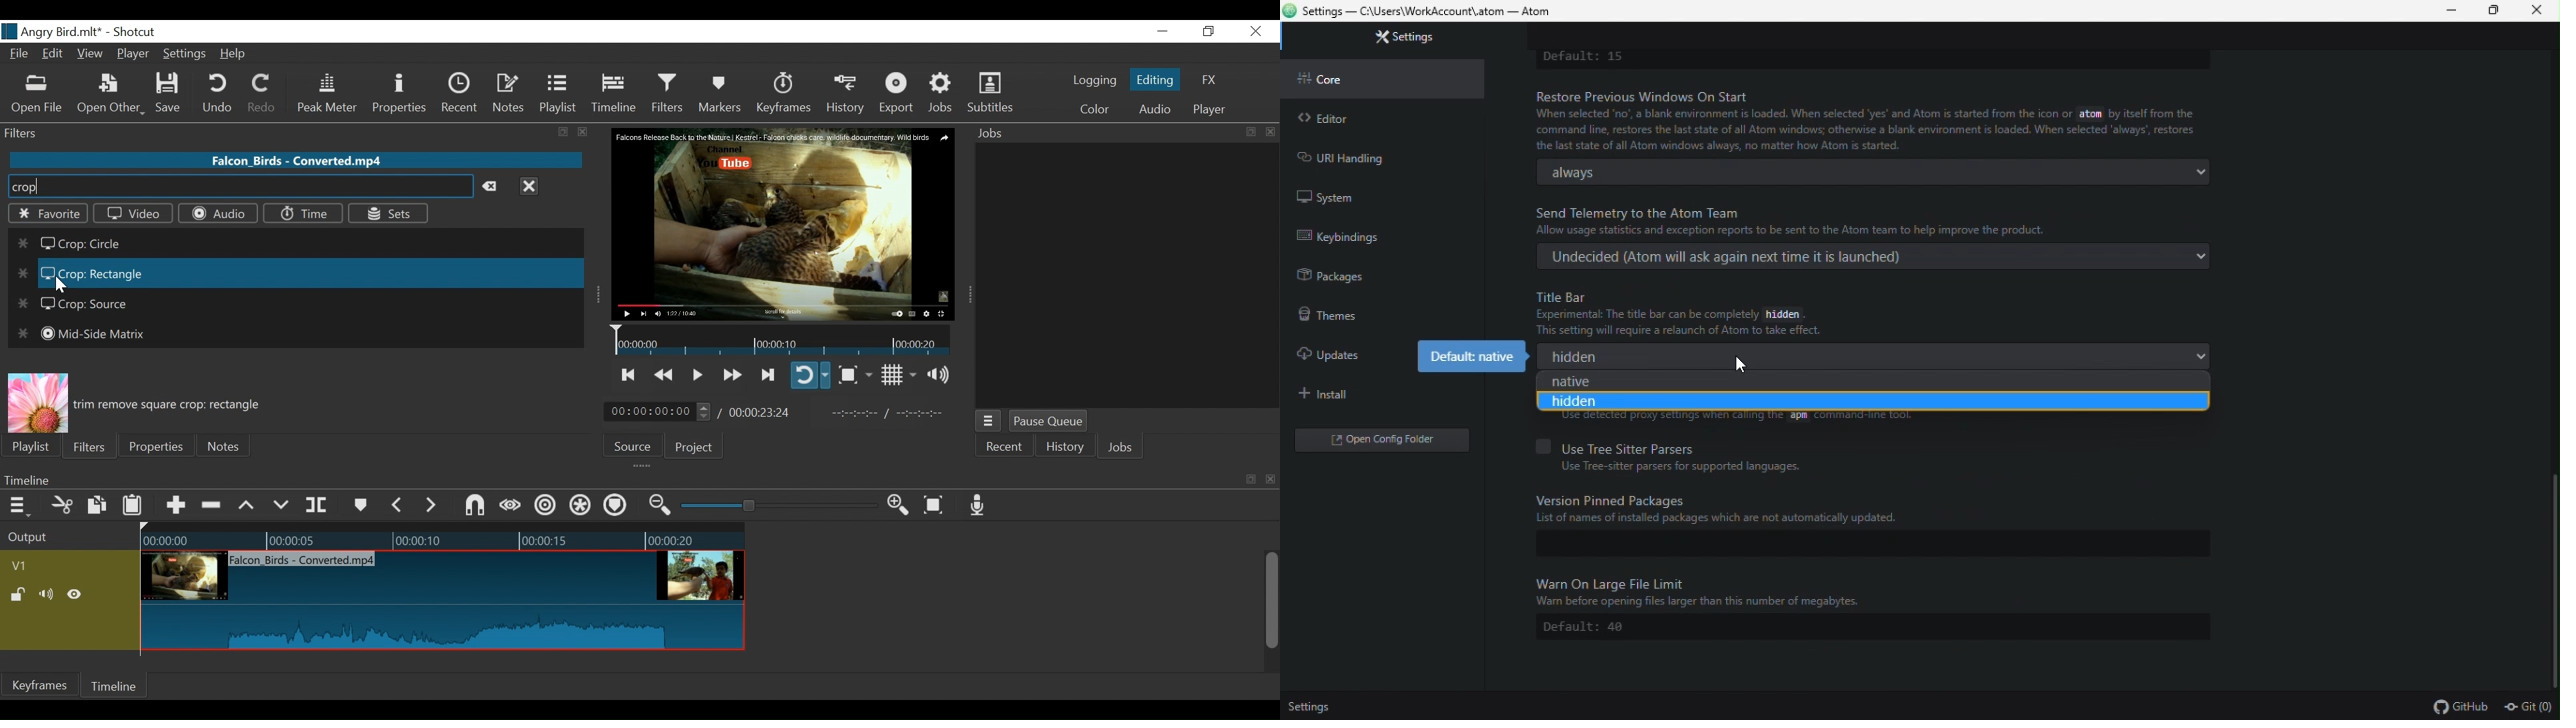 This screenshot has height=728, width=2576. I want to click on Scrub while dragging, so click(513, 507).